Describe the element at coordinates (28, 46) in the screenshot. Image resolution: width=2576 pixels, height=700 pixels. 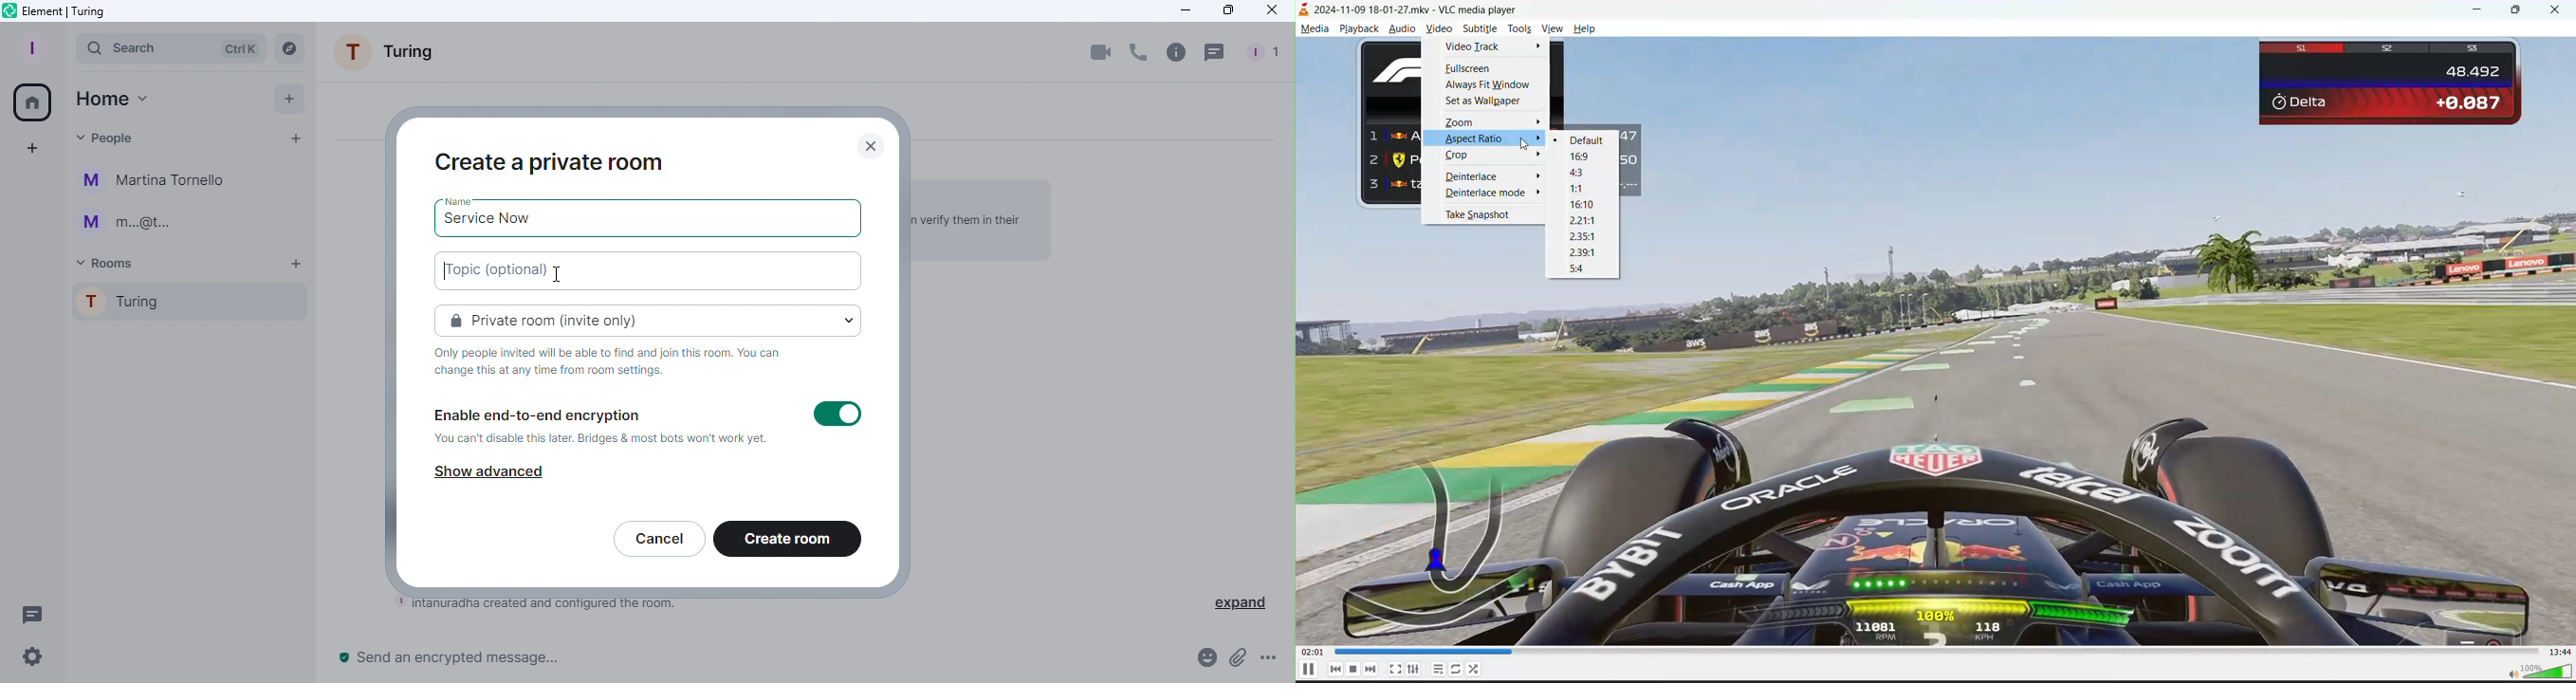
I see `Profile` at that location.